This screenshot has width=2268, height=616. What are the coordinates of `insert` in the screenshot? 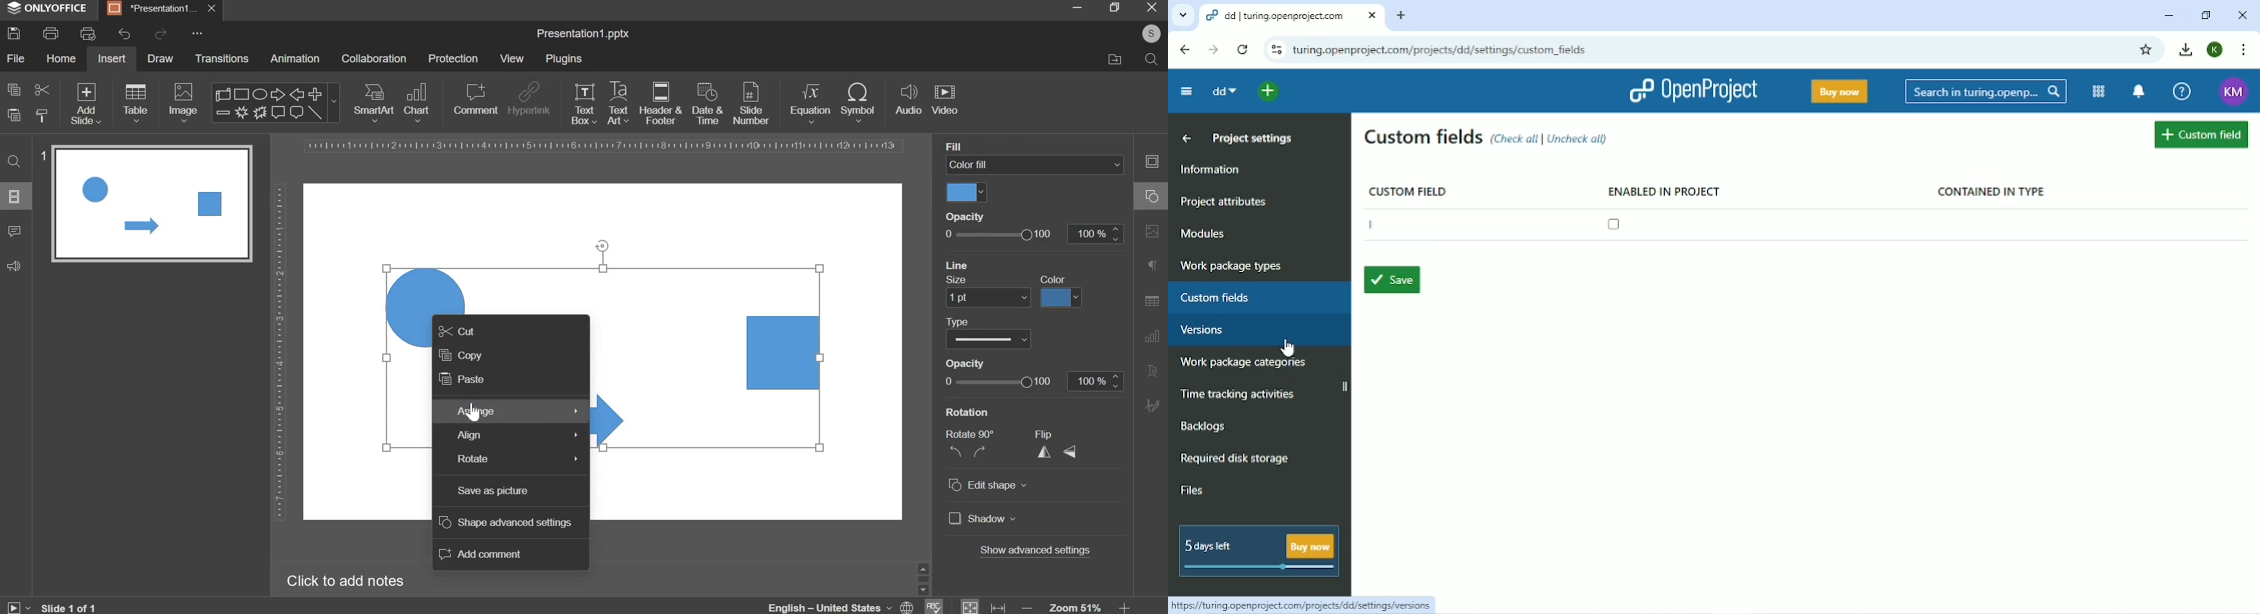 It's located at (112, 58).